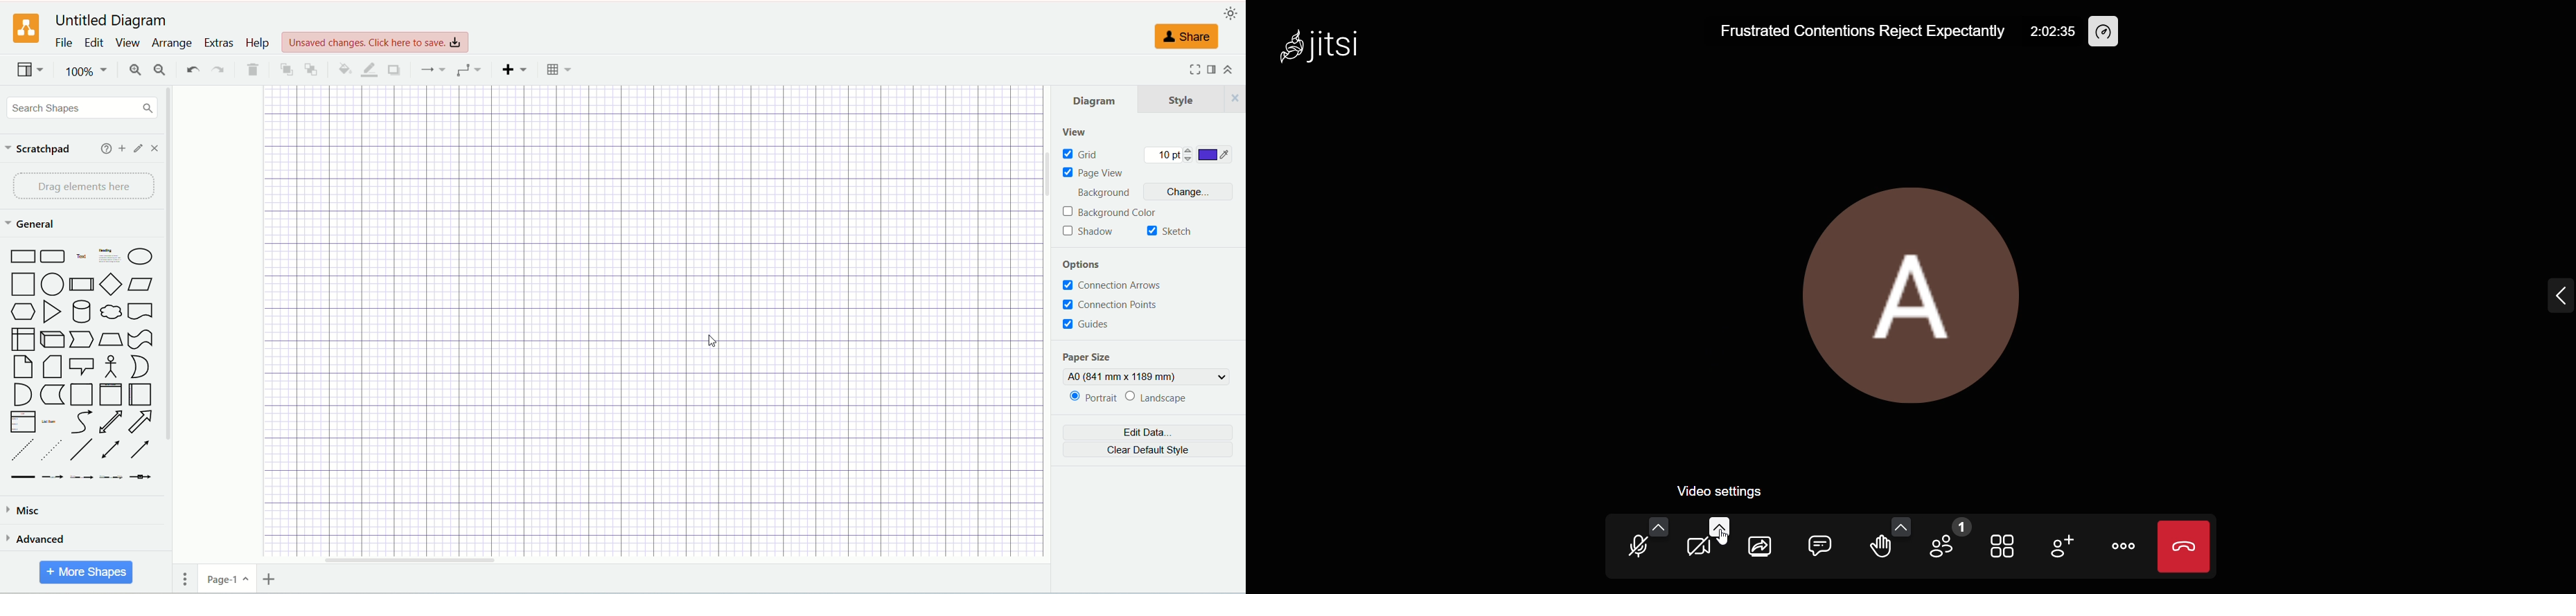  Describe the element at coordinates (1117, 286) in the screenshot. I see `connection arrows` at that location.